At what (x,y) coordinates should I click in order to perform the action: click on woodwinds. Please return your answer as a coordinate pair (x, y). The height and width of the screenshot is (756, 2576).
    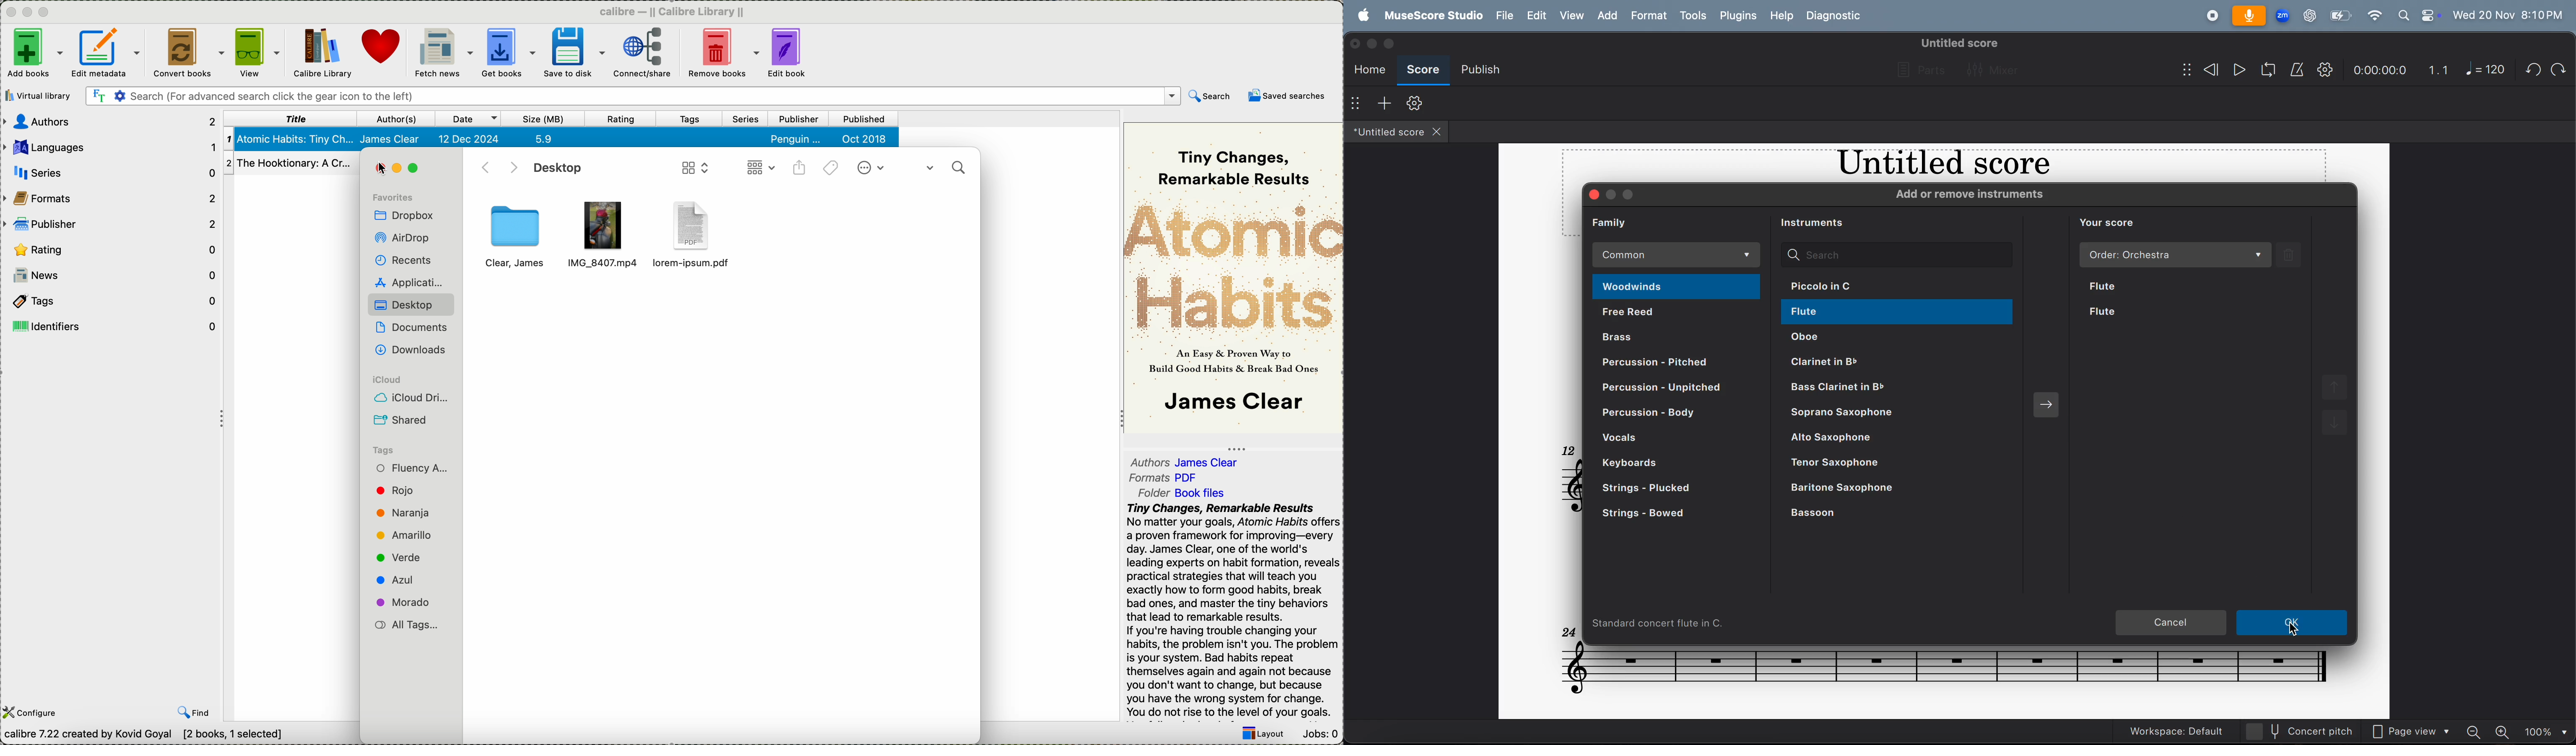
    Looking at the image, I should click on (1678, 286).